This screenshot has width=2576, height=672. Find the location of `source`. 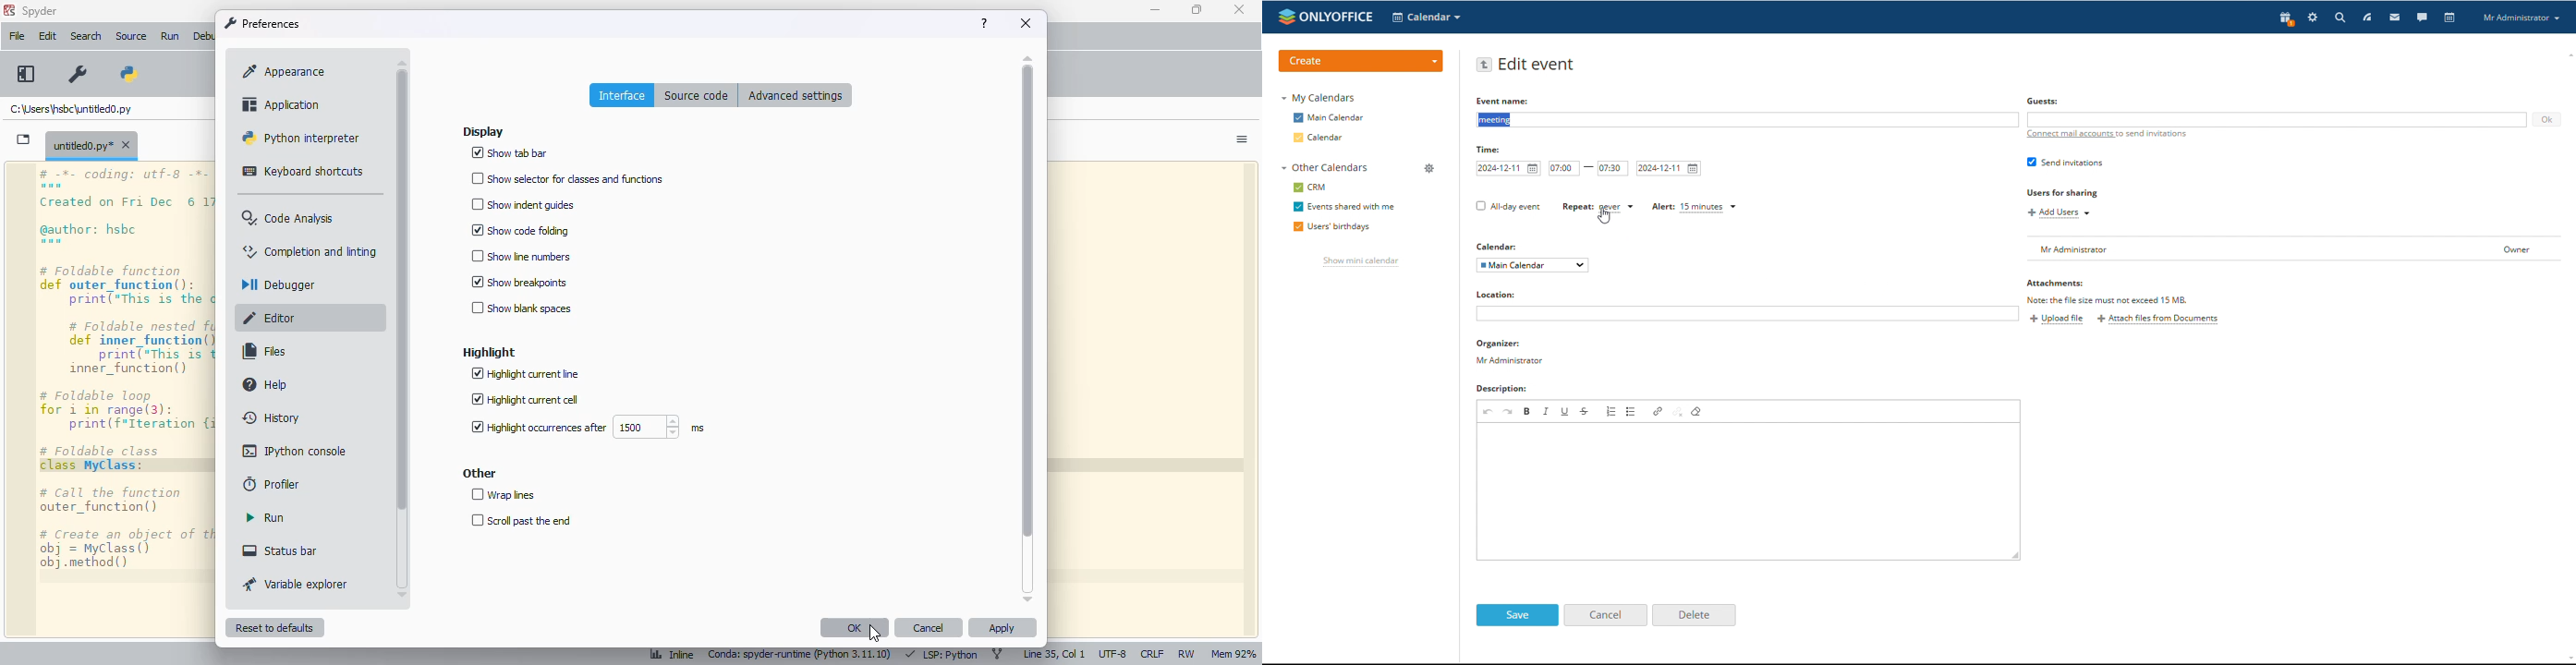

source is located at coordinates (131, 36).